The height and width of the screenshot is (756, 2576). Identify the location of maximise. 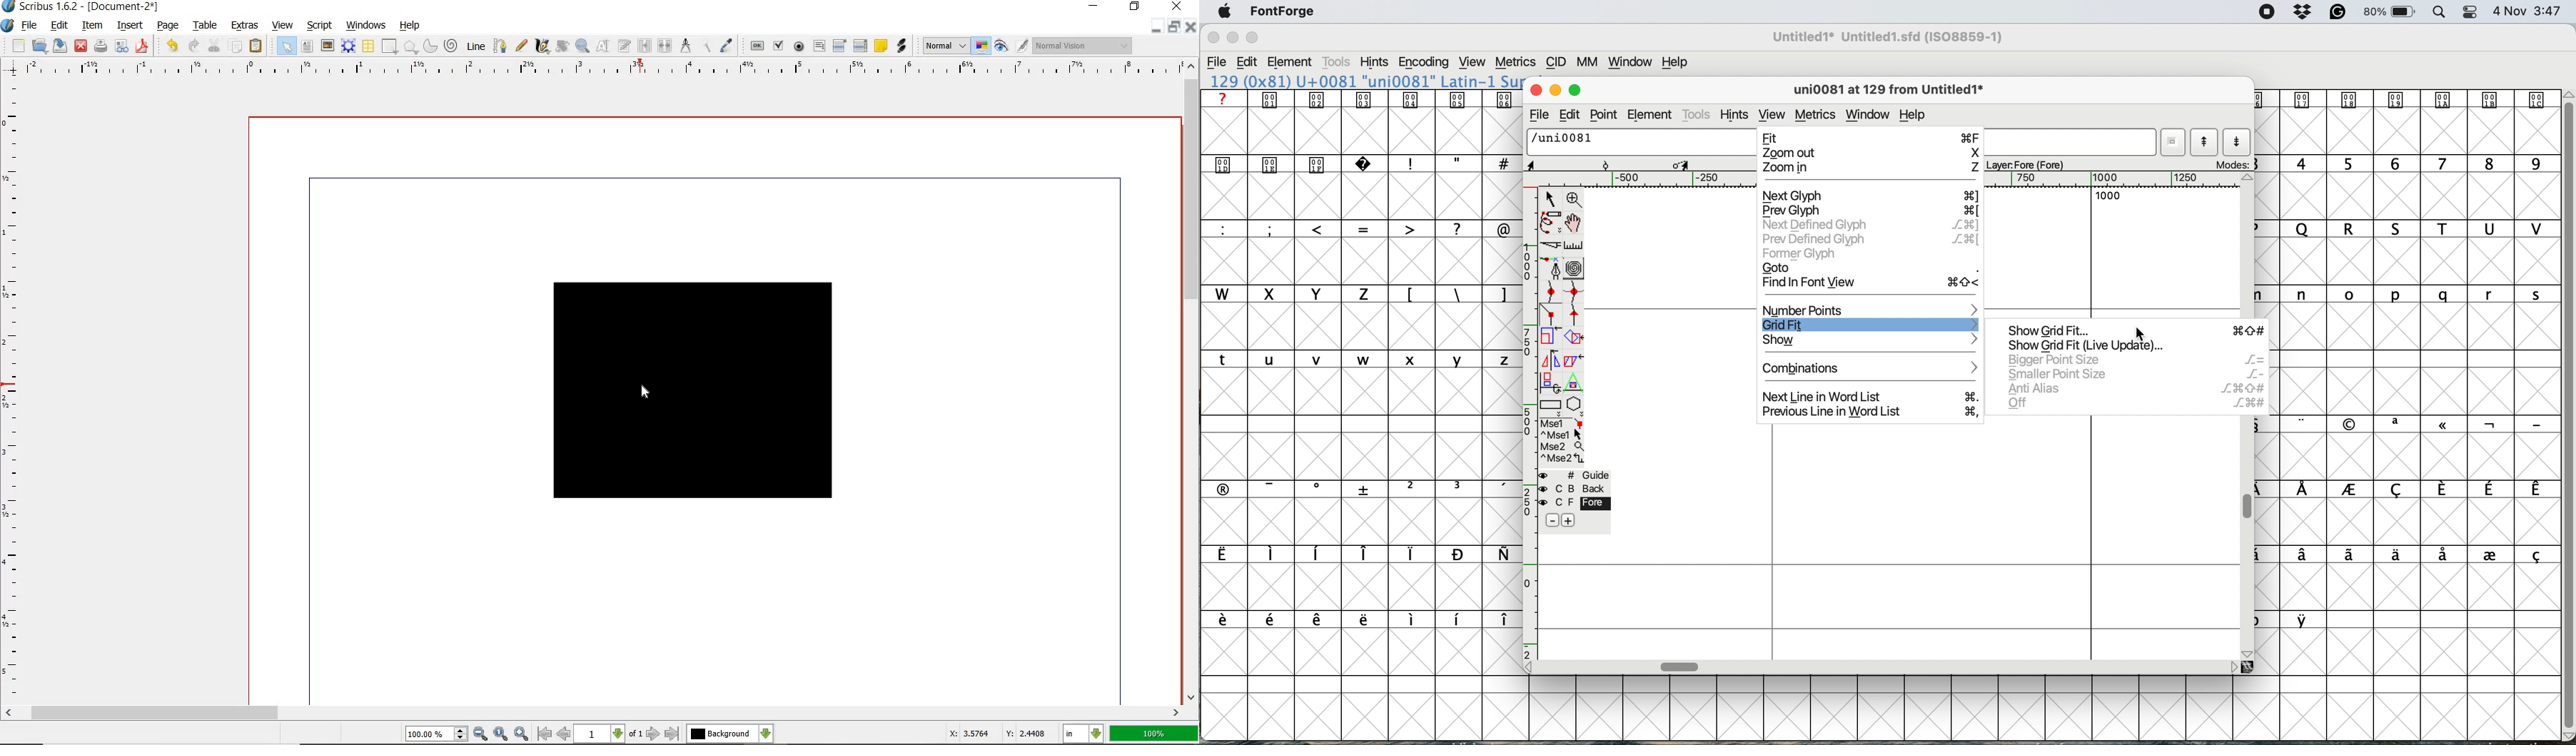
(1575, 90).